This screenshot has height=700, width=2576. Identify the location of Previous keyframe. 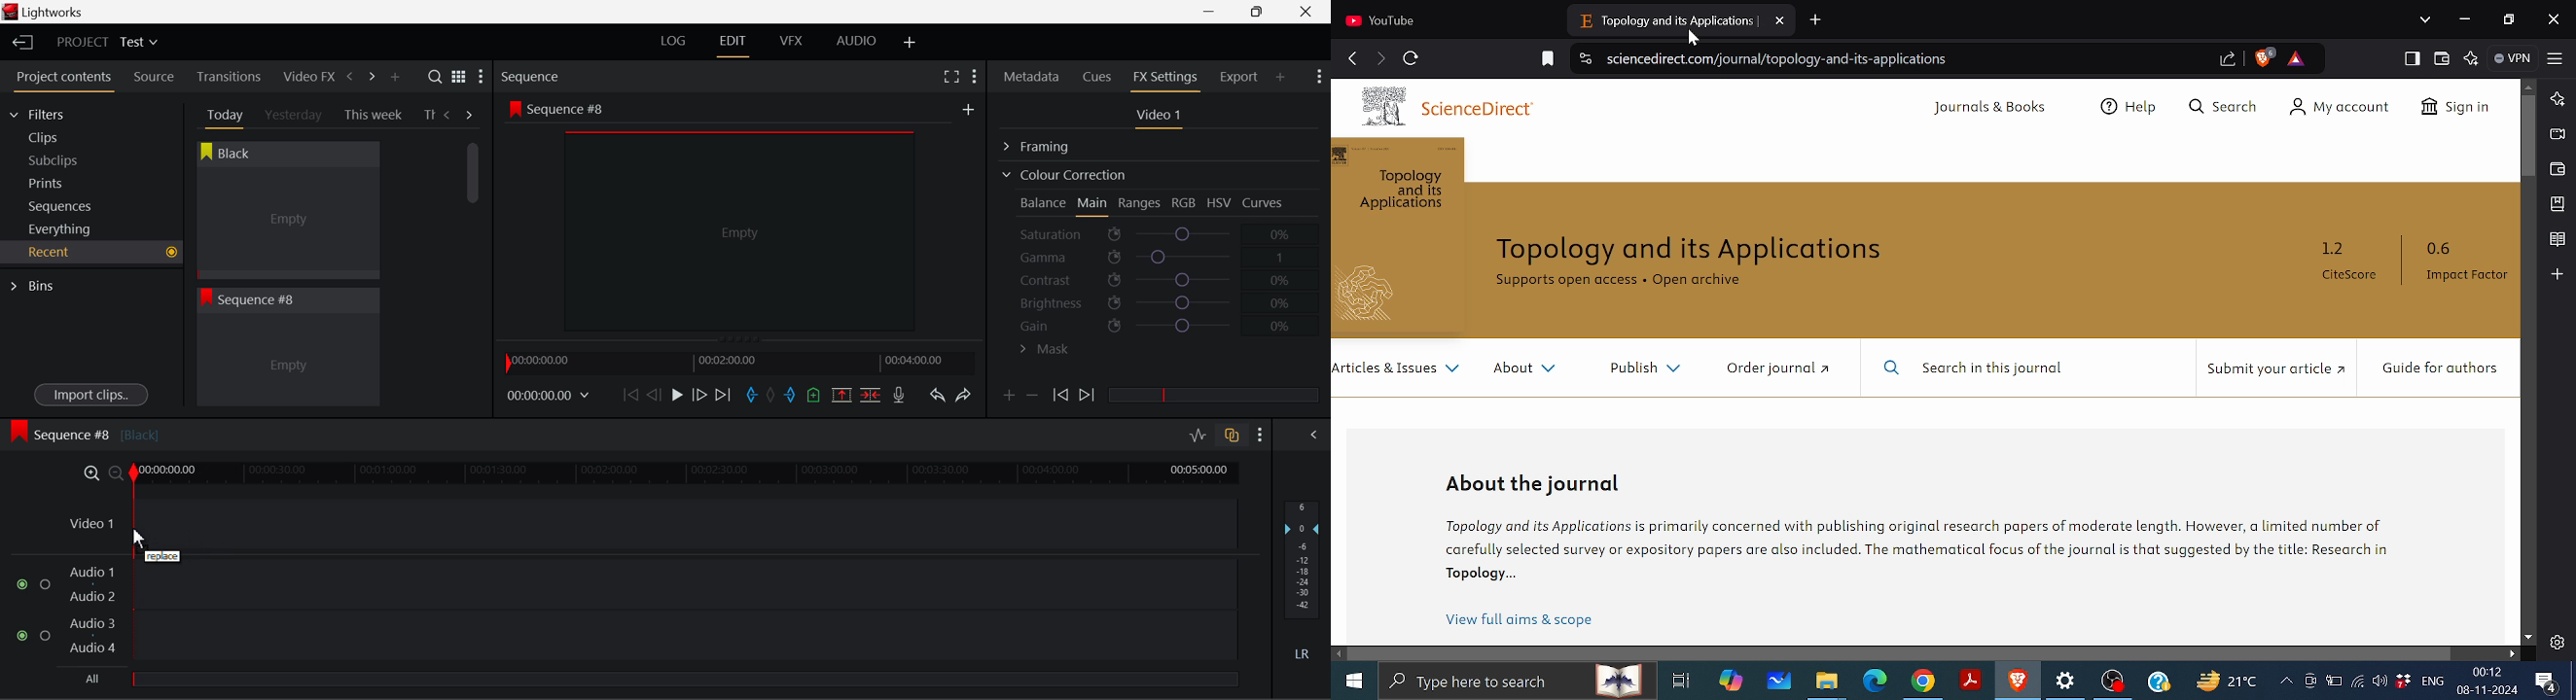
(1060, 396).